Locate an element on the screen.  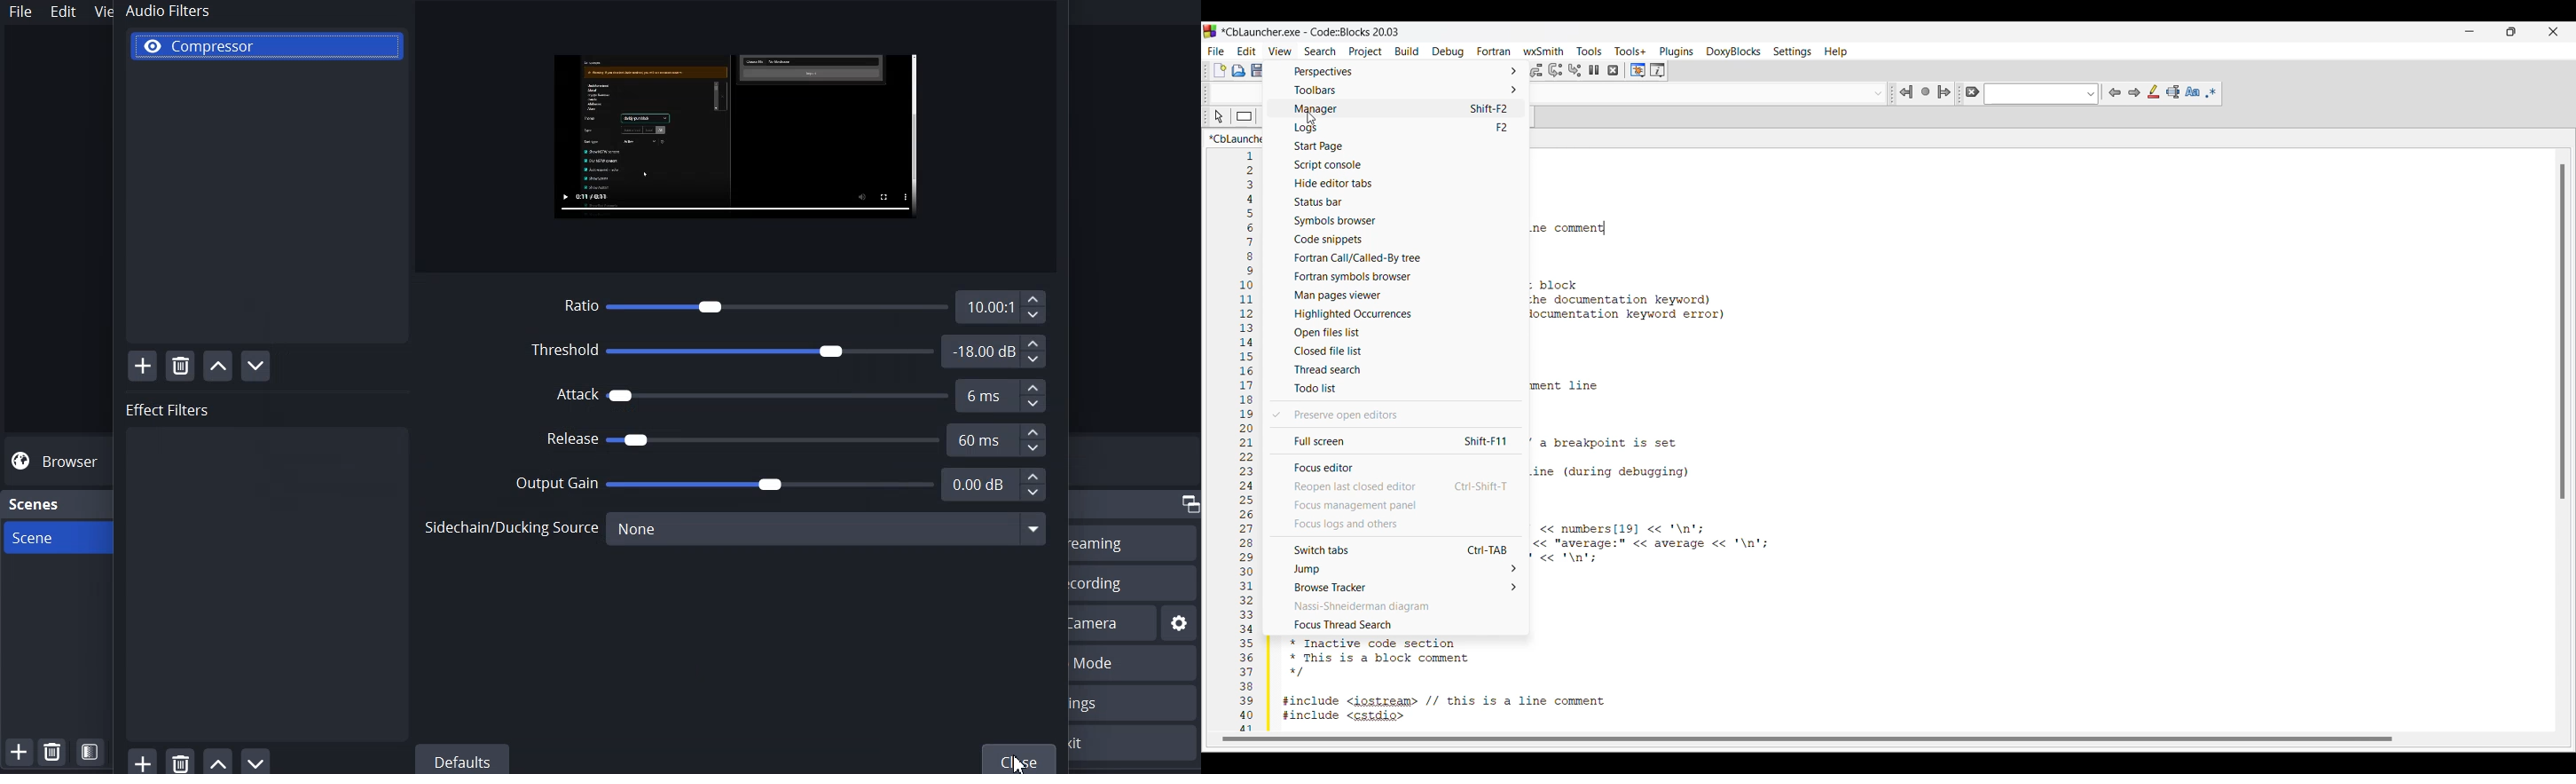
Open Scene Filter is located at coordinates (90, 752).